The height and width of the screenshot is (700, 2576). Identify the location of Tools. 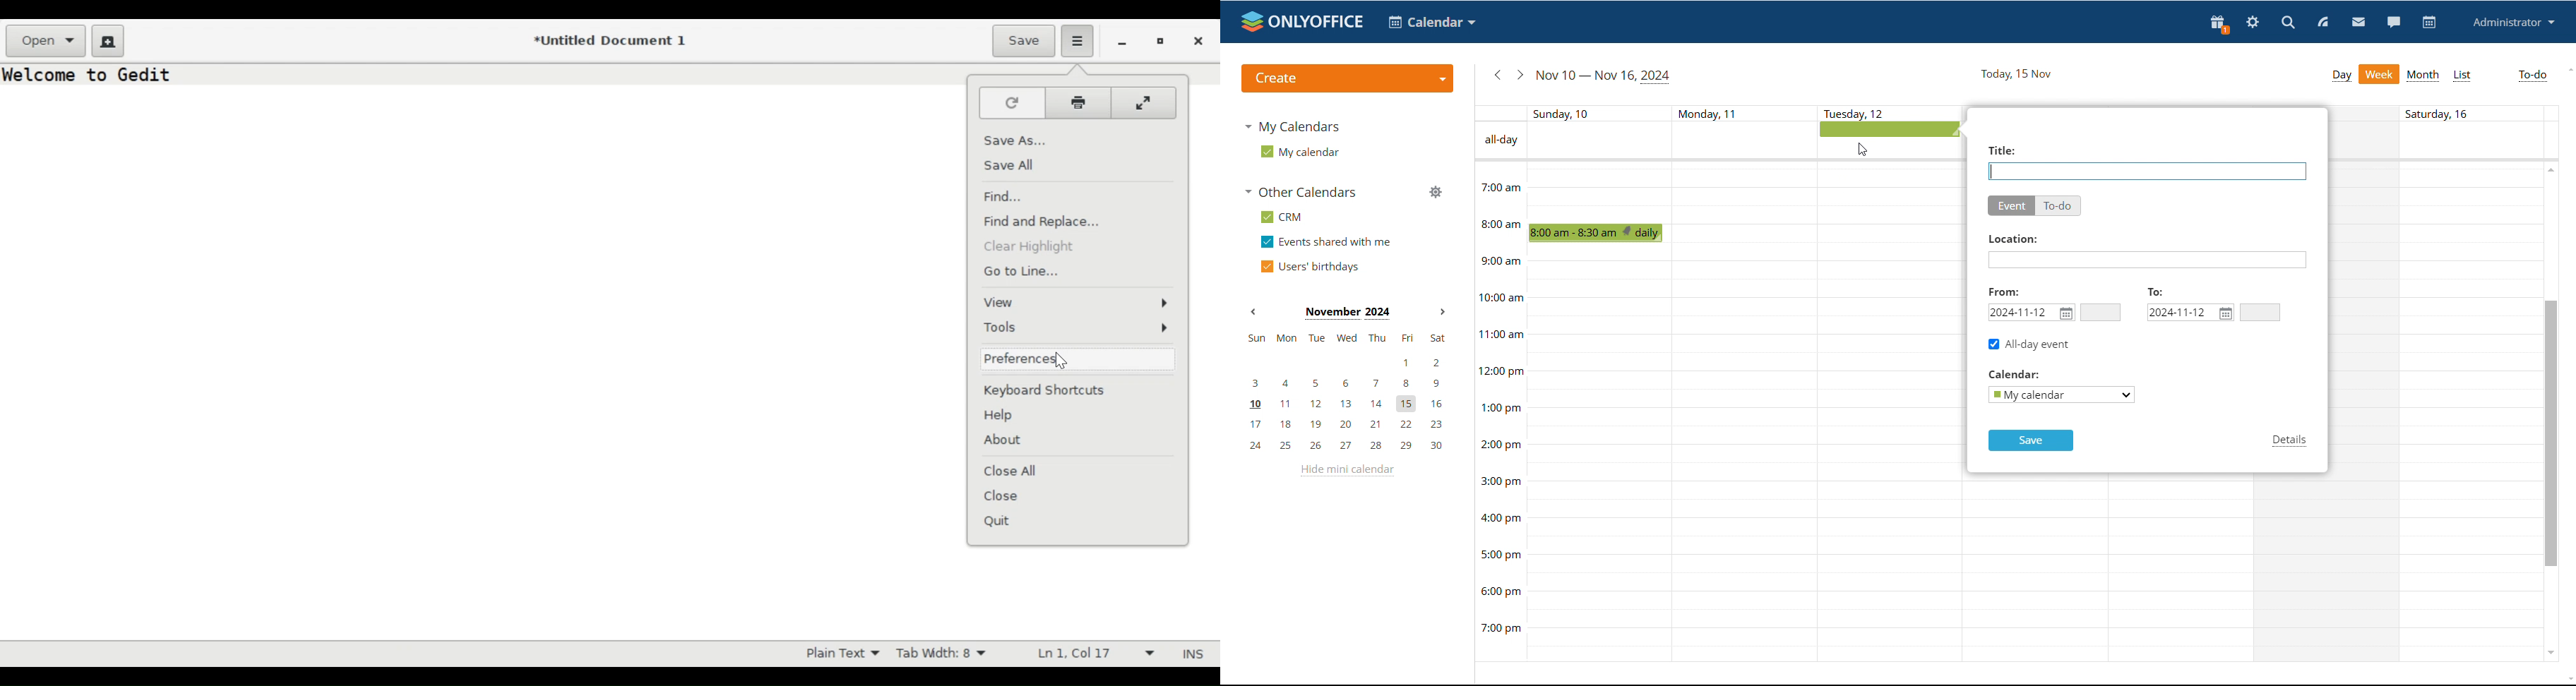
(1076, 328).